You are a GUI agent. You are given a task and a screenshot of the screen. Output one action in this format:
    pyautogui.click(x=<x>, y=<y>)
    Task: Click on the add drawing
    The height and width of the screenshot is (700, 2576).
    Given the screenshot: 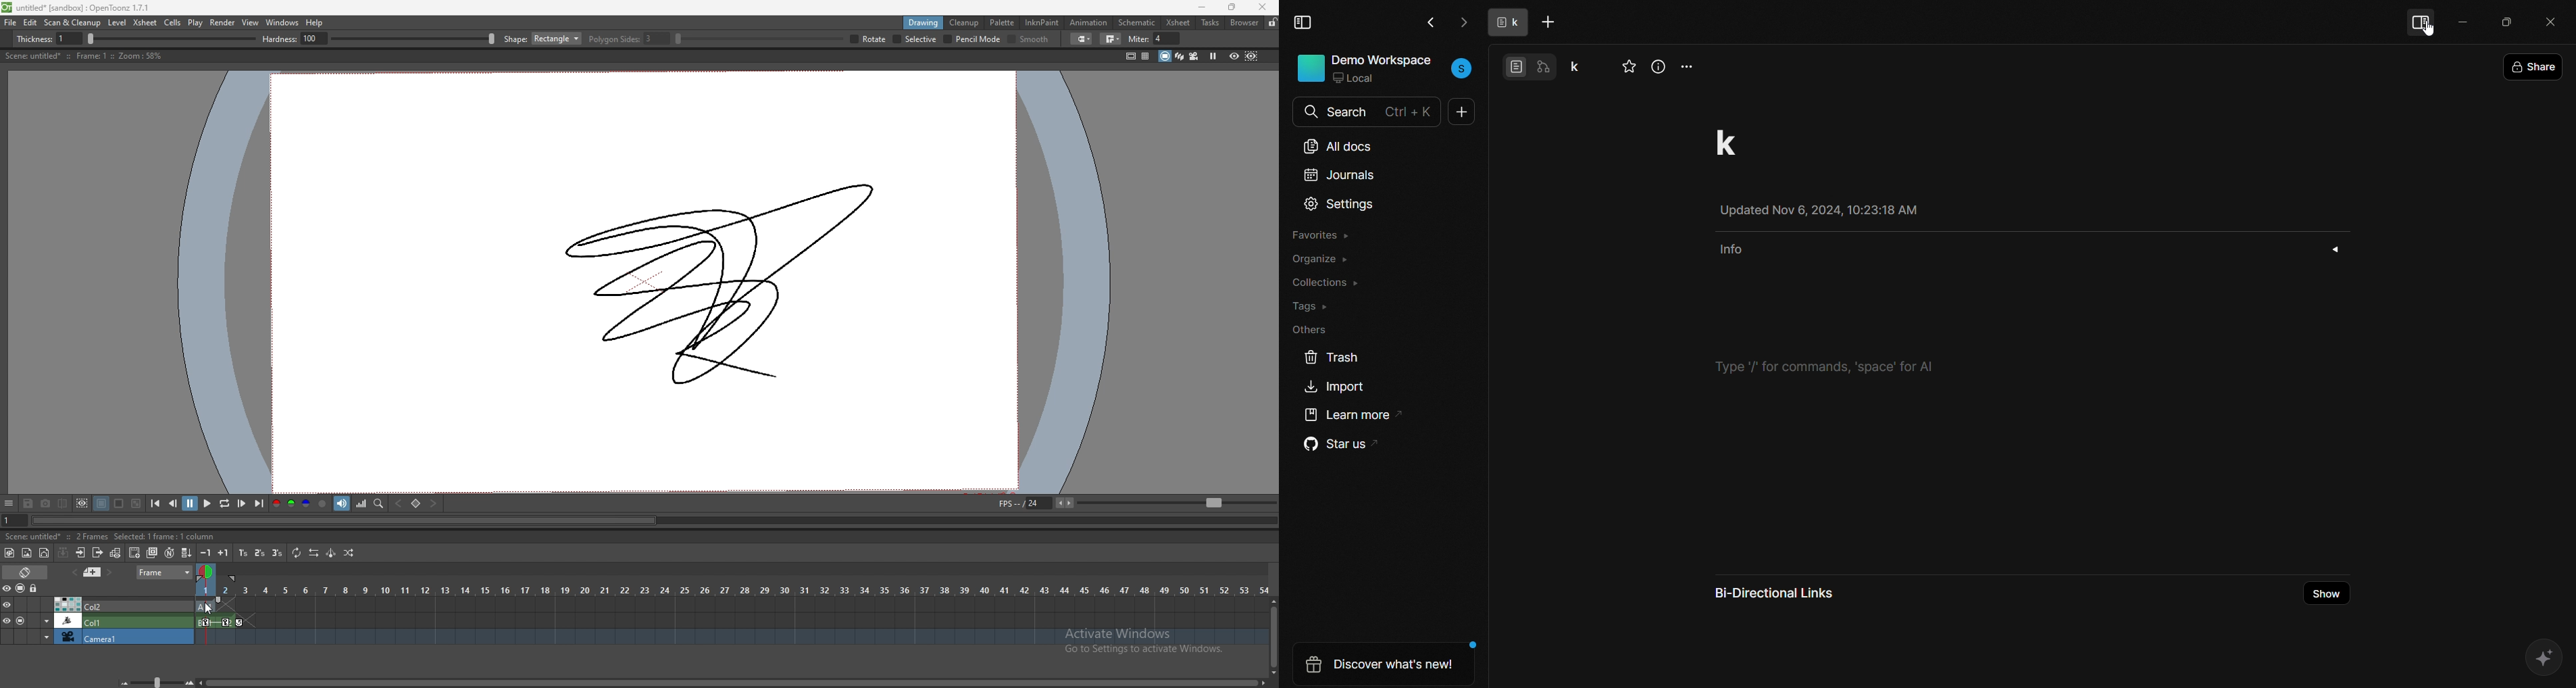 What is the action you would take?
    pyautogui.click(x=135, y=552)
    